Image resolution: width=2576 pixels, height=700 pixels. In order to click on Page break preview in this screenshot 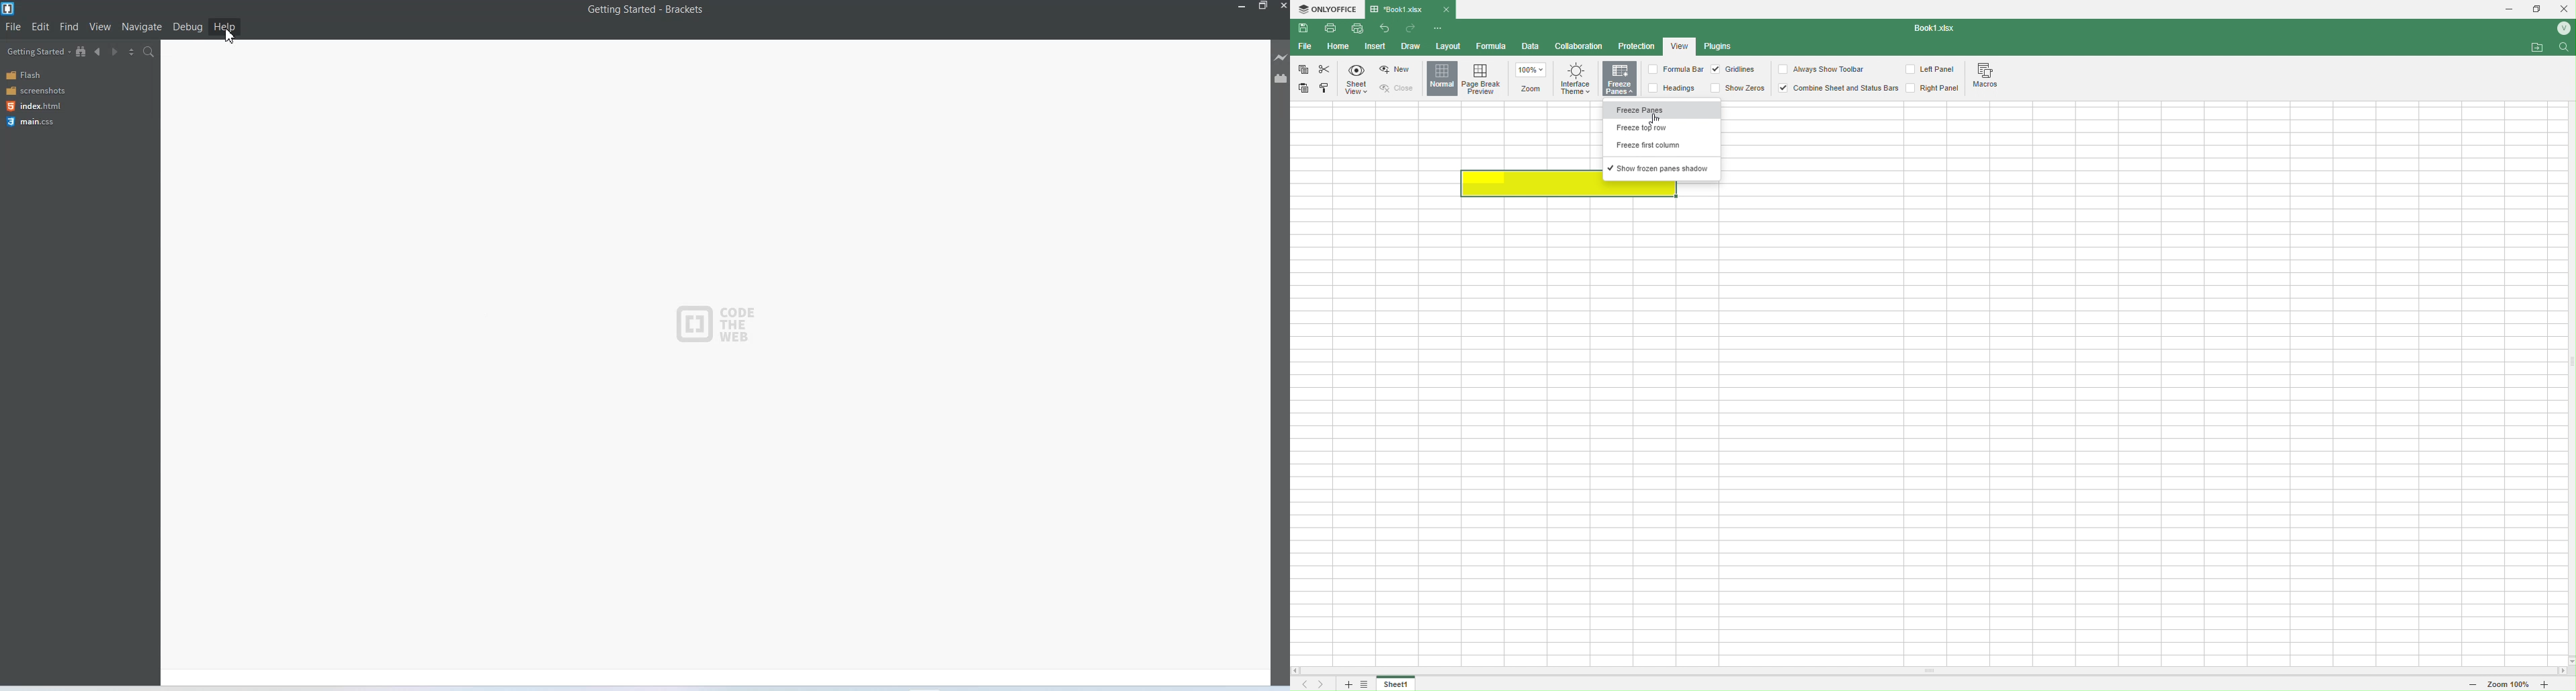, I will do `click(1484, 78)`.